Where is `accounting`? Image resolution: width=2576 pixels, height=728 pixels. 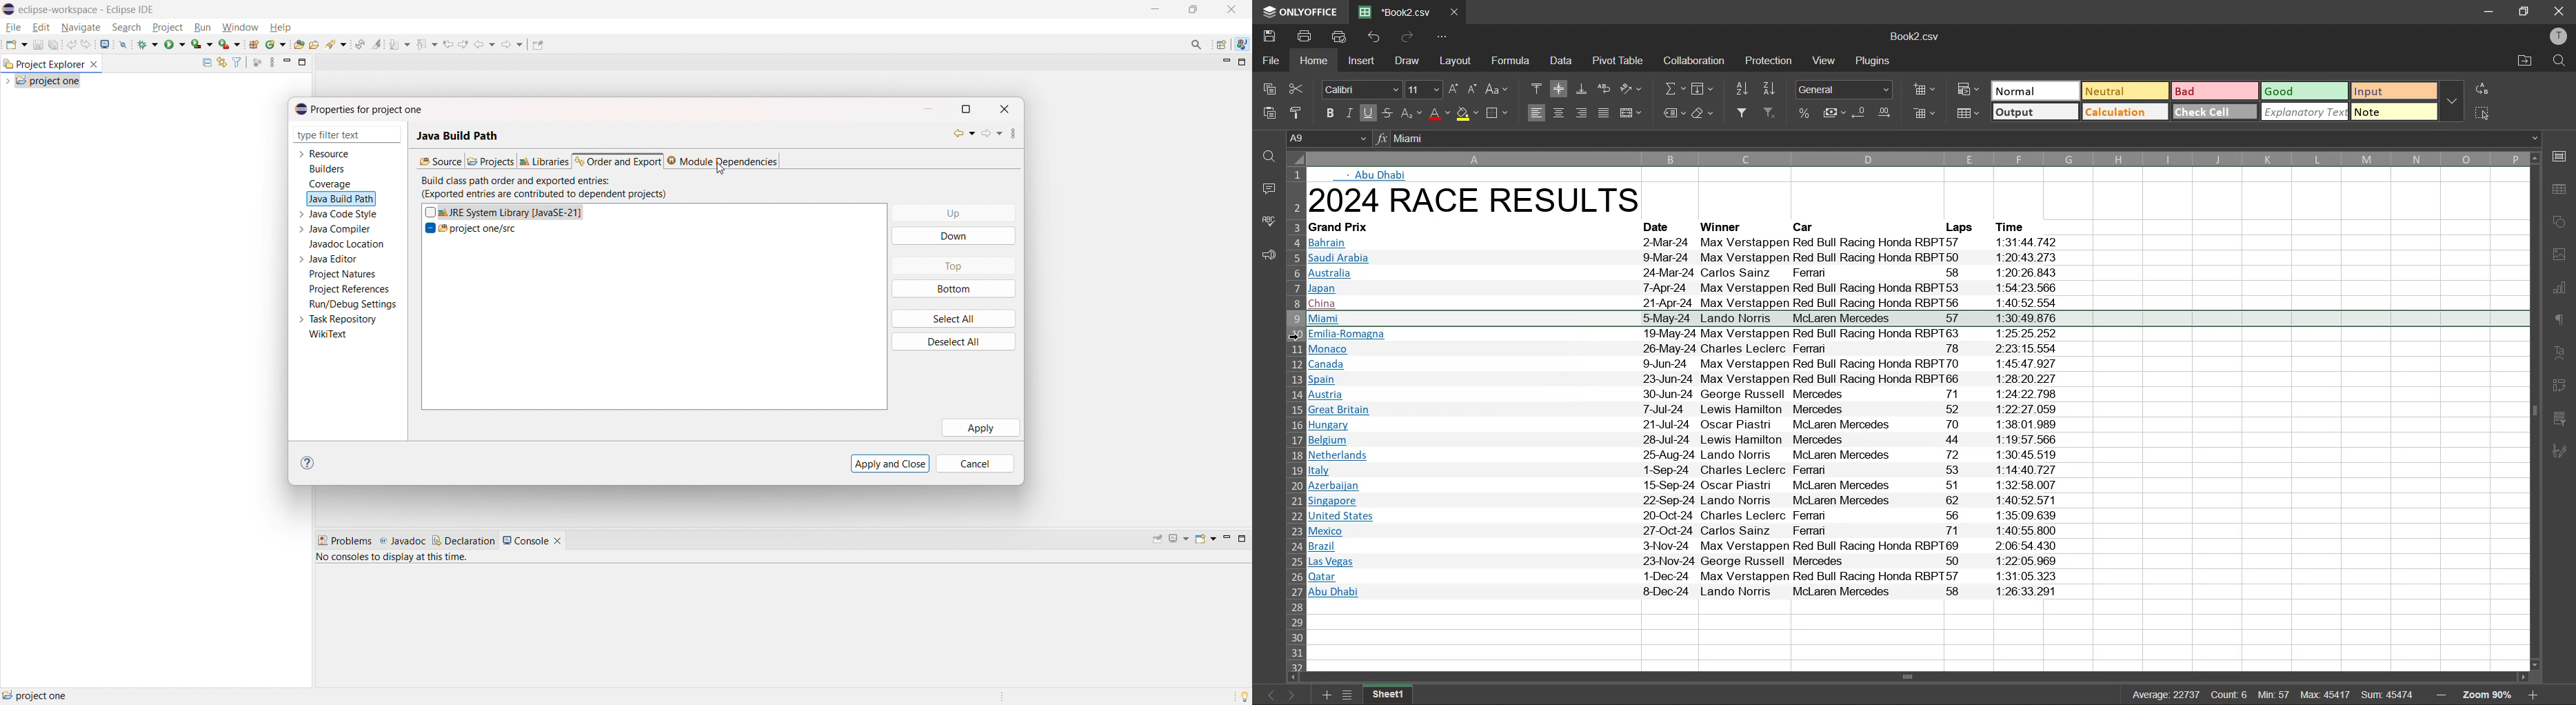 accounting is located at coordinates (1835, 115).